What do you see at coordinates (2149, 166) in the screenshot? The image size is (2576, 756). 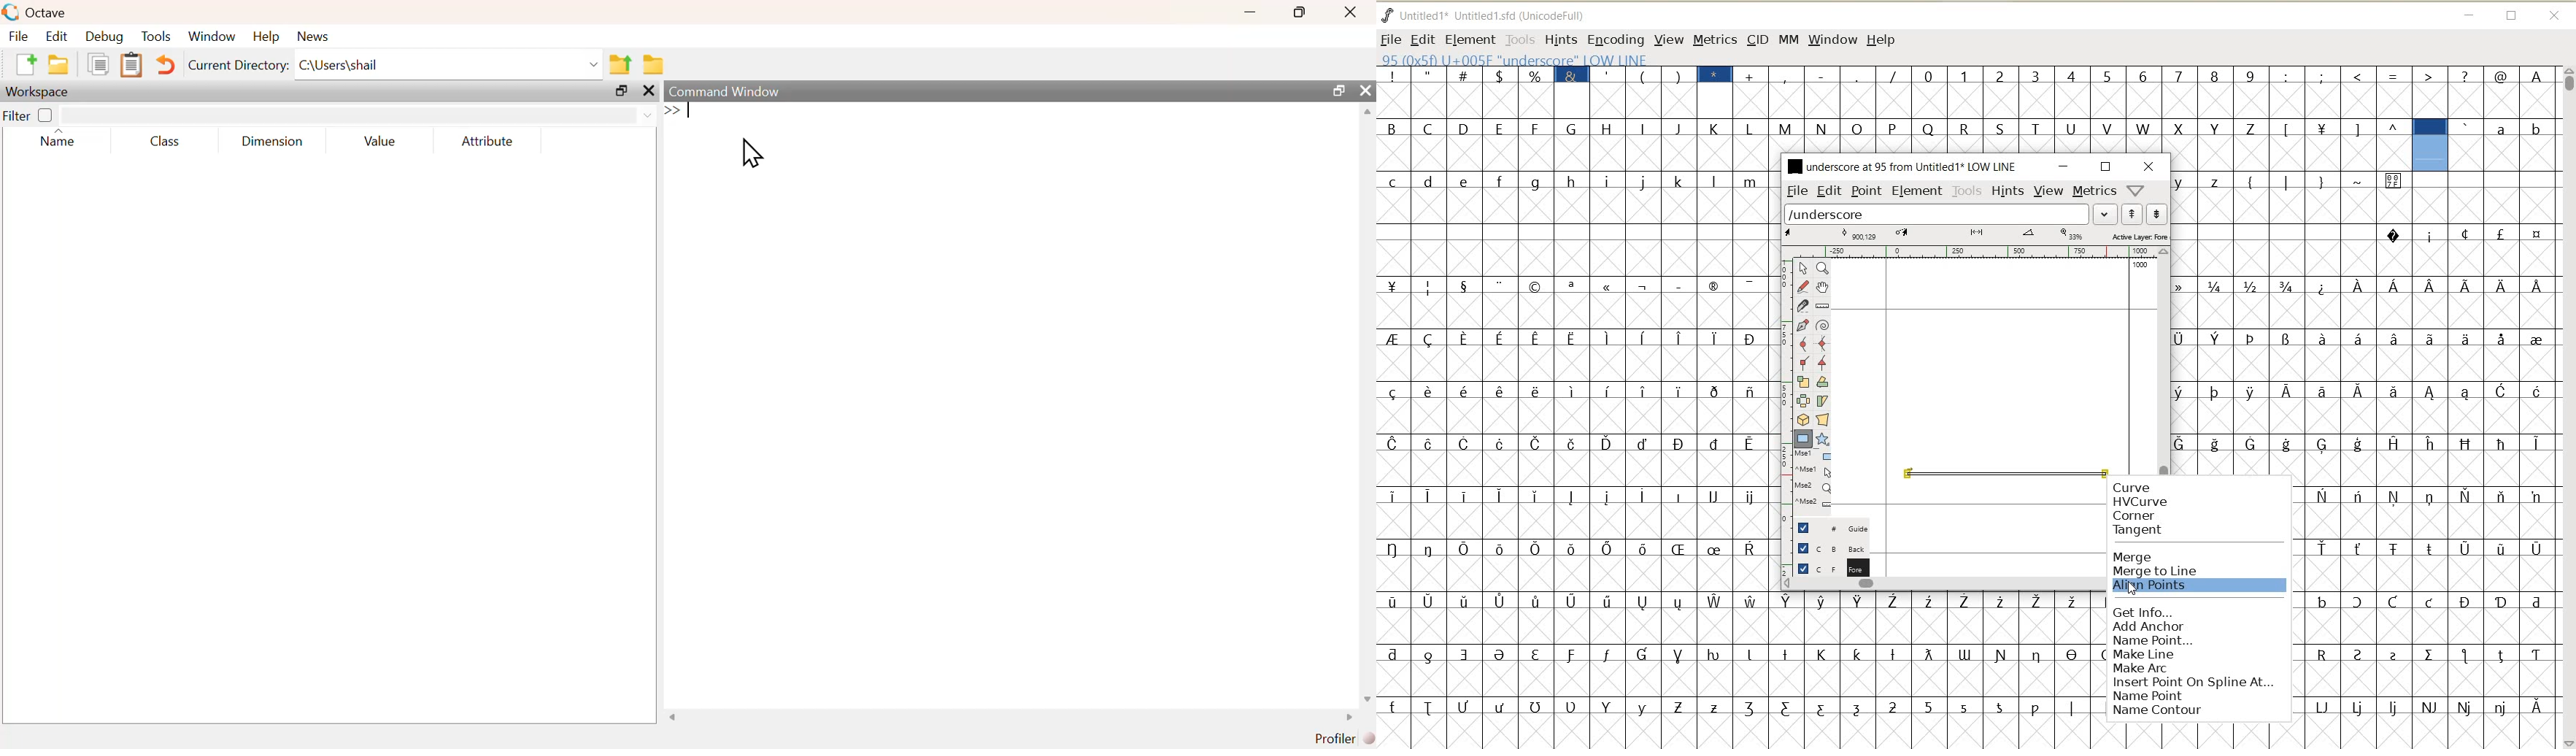 I see `CLOSE` at bounding box center [2149, 166].